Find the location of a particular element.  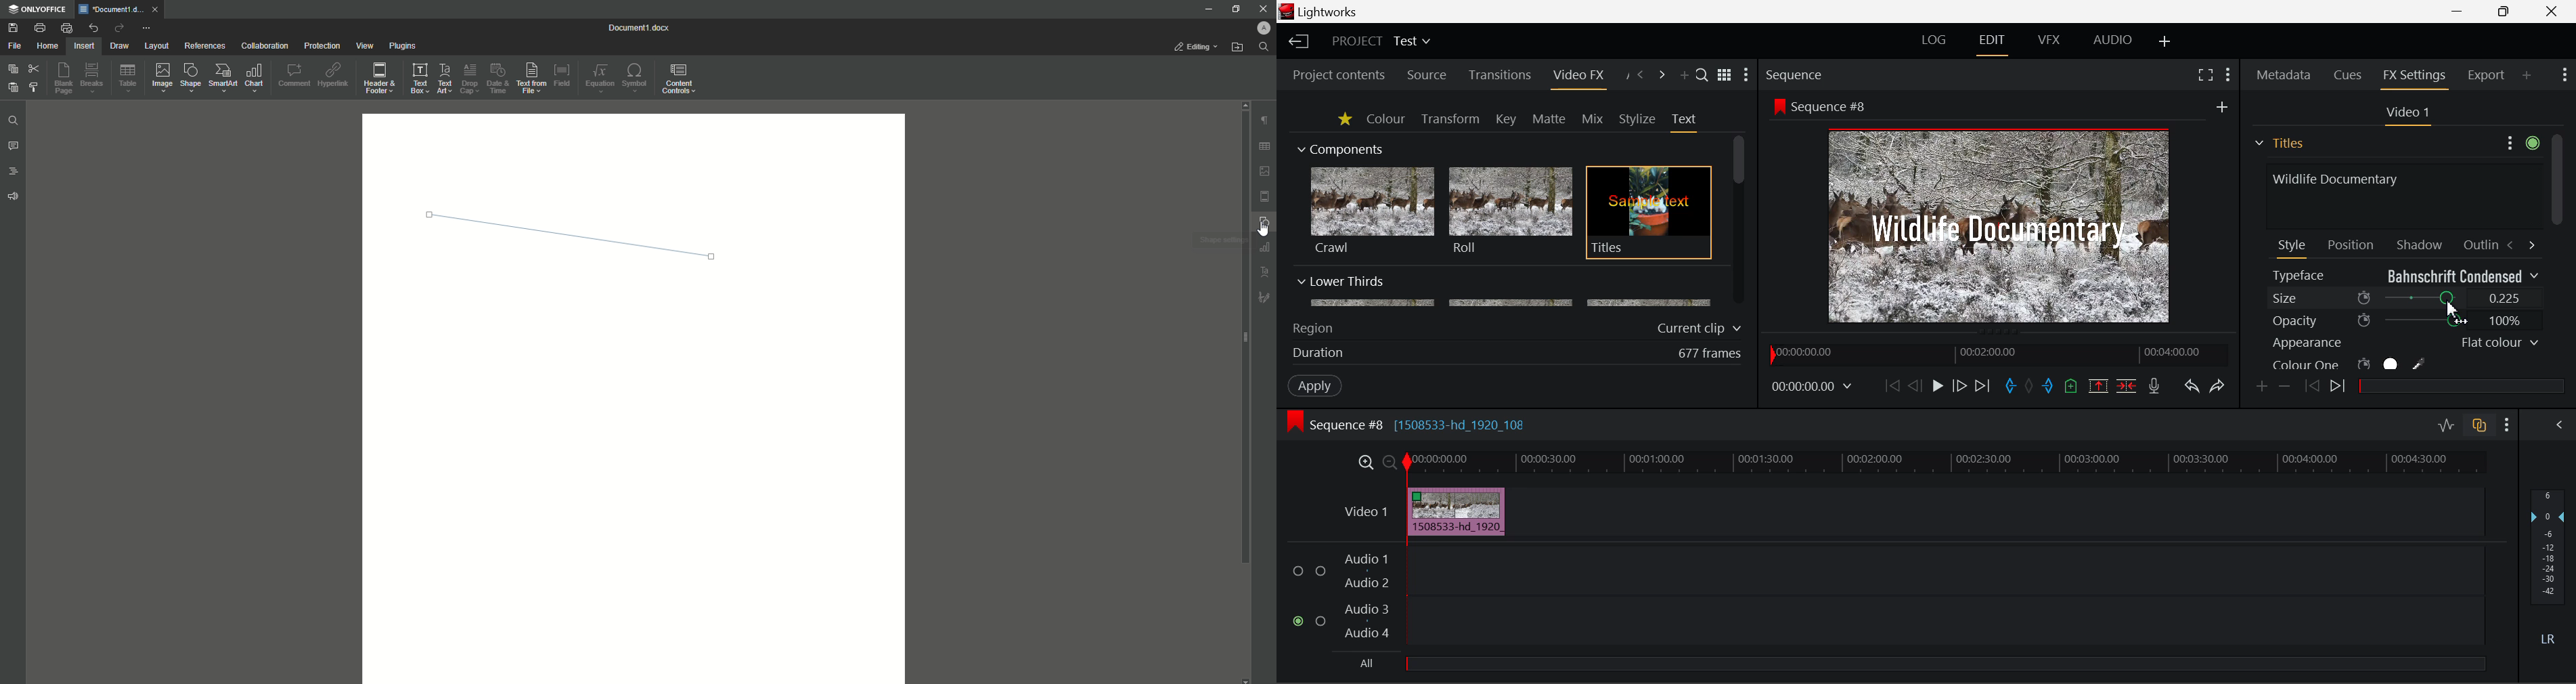

Blank Page is located at coordinates (66, 81).